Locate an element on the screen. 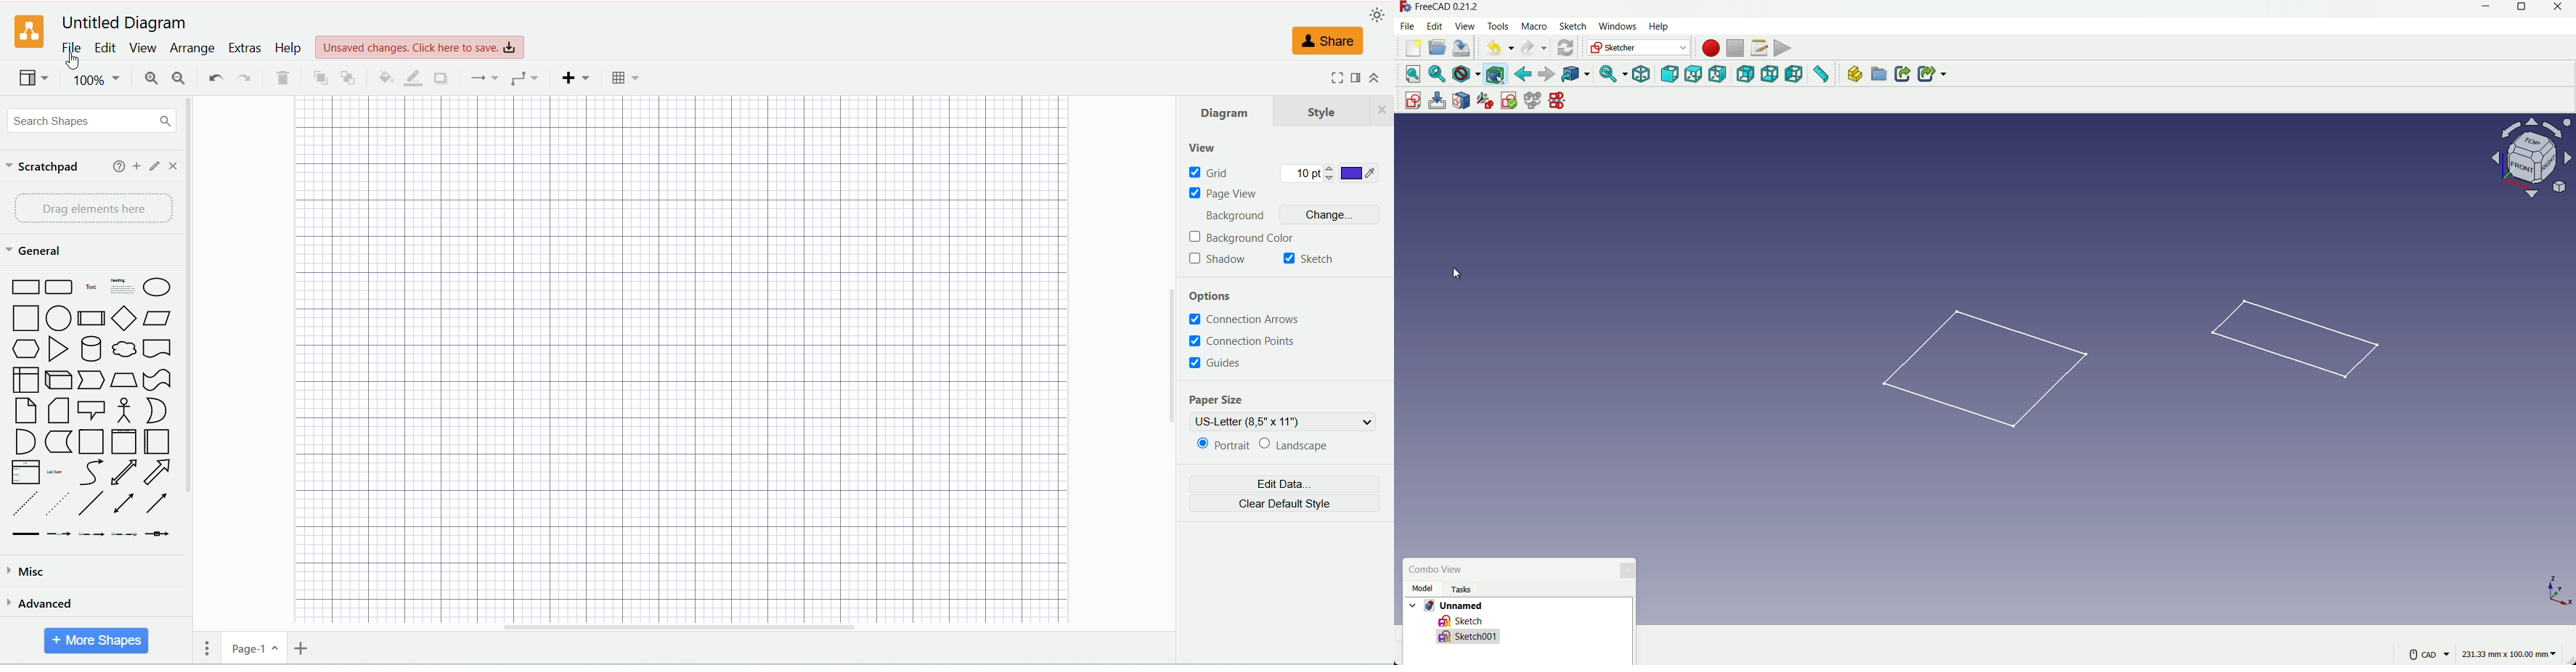 The image size is (2576, 672). page1 is located at coordinates (254, 648).